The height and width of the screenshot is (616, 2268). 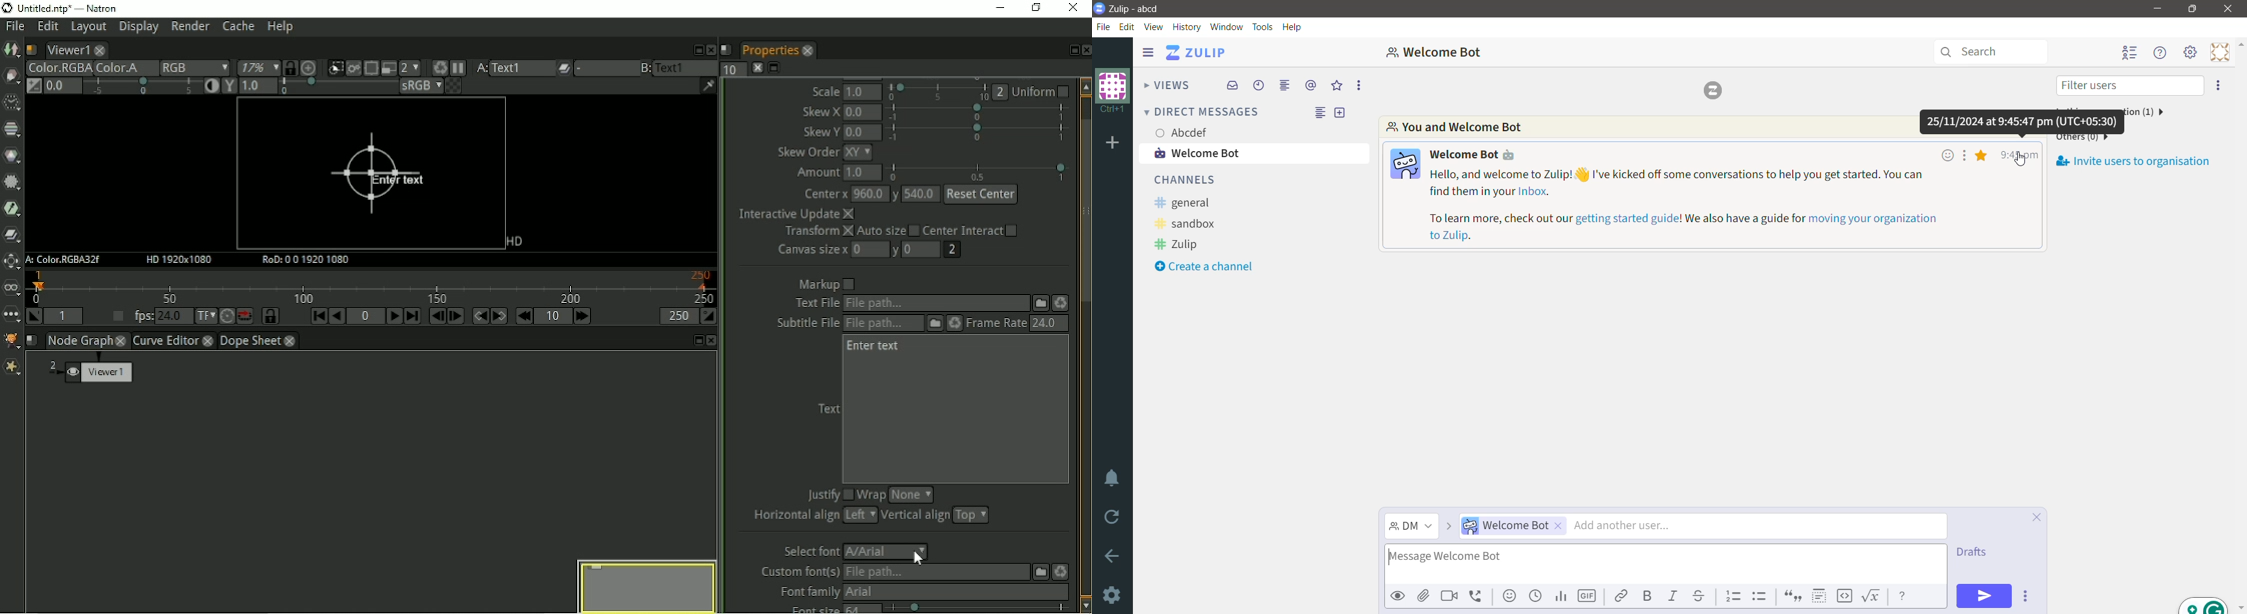 What do you see at coordinates (1187, 201) in the screenshot?
I see `general` at bounding box center [1187, 201].